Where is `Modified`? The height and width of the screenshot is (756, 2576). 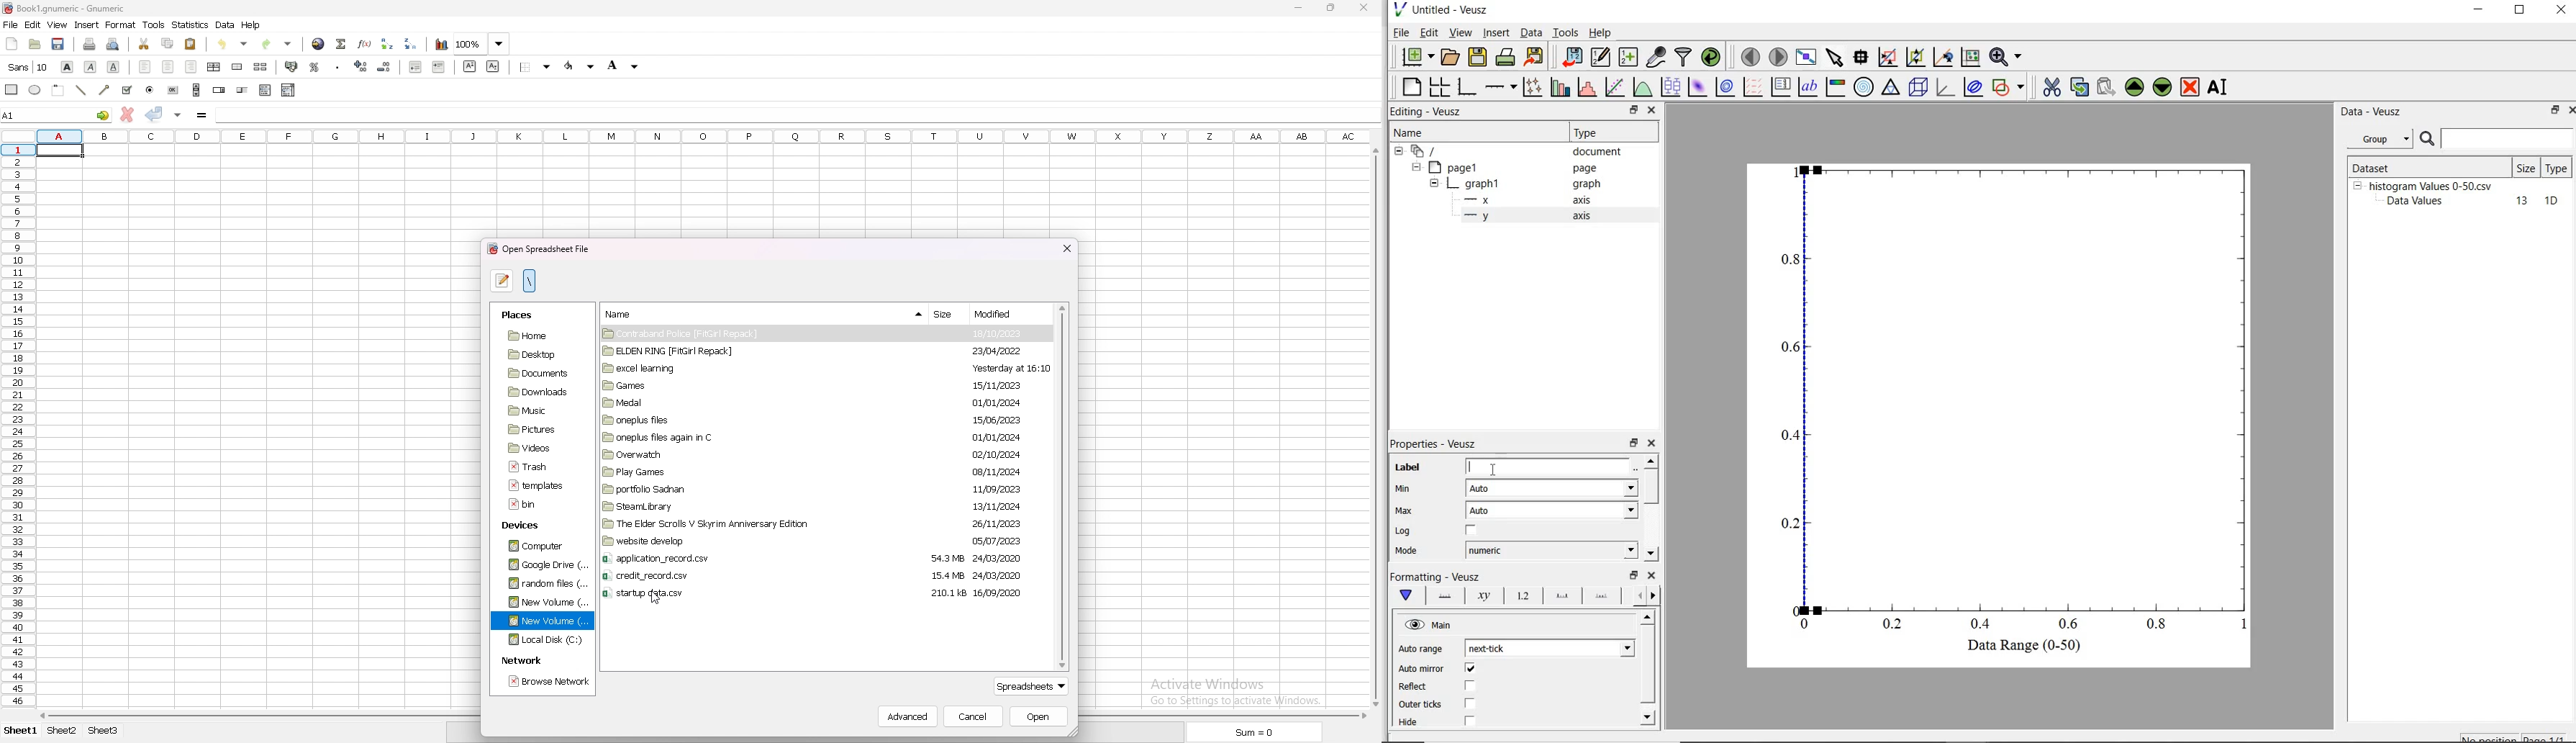
Modified is located at coordinates (990, 314).